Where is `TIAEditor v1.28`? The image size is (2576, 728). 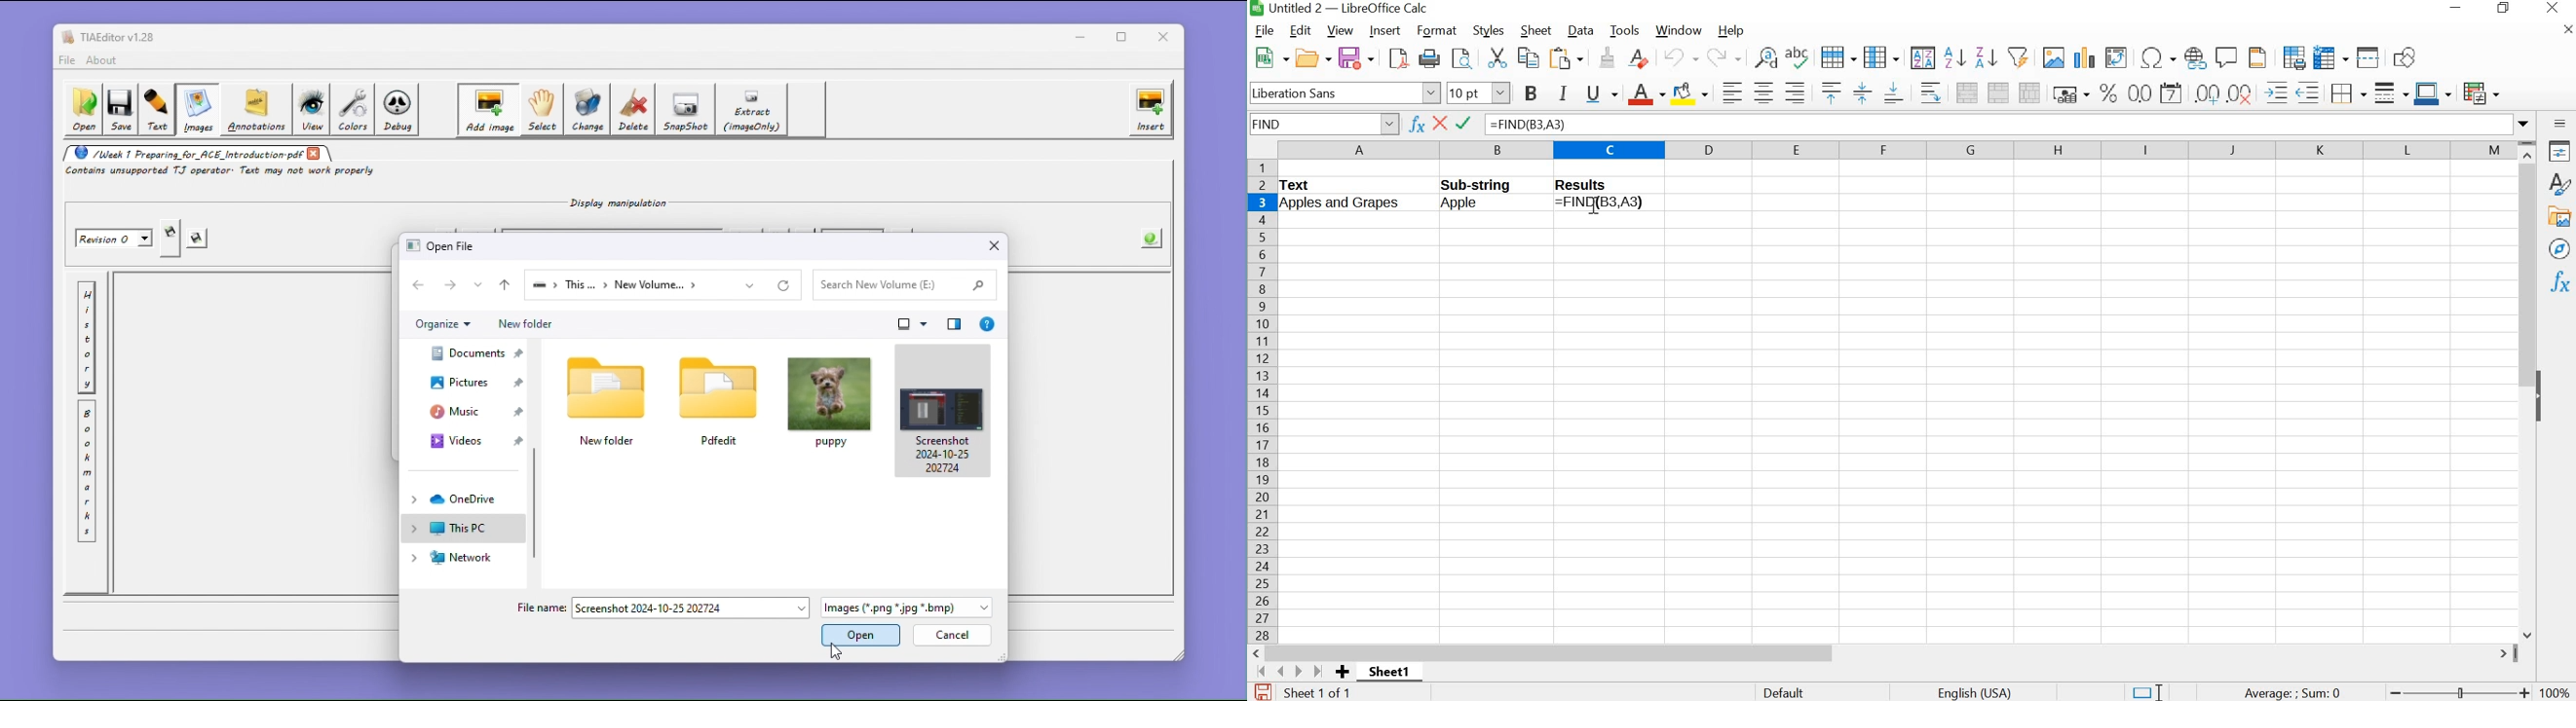
TIAEditor v1.28 is located at coordinates (108, 36).